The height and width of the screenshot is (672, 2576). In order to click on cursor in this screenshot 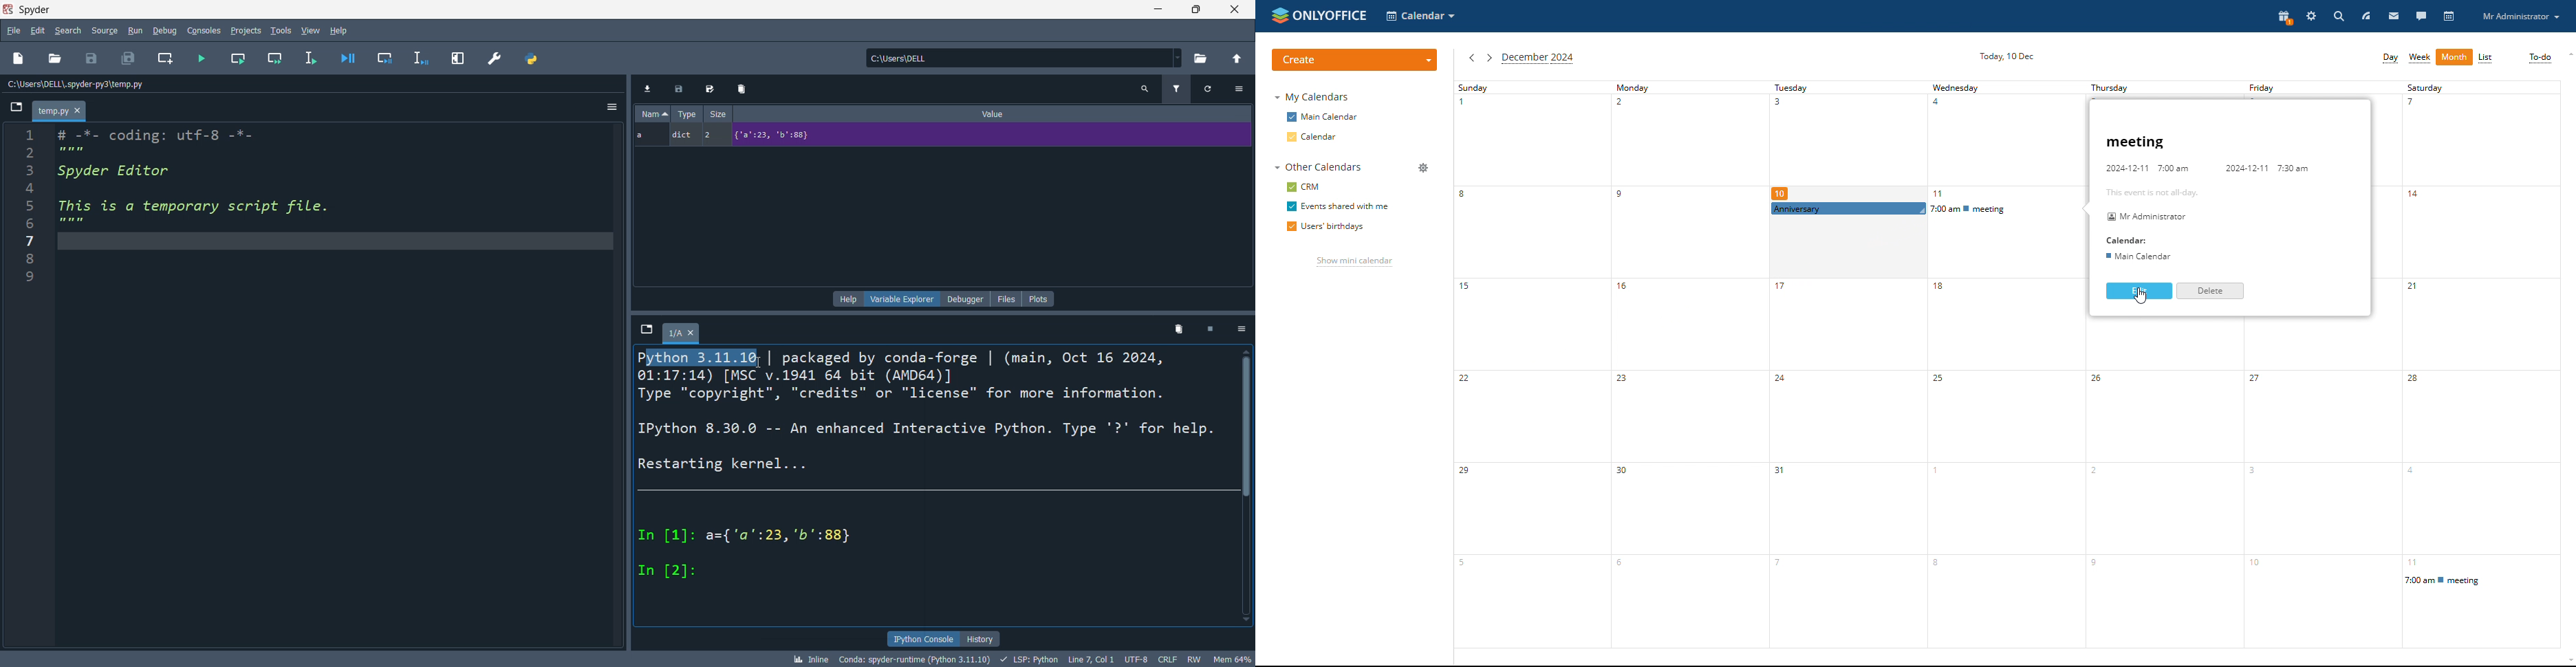, I will do `click(759, 363)`.